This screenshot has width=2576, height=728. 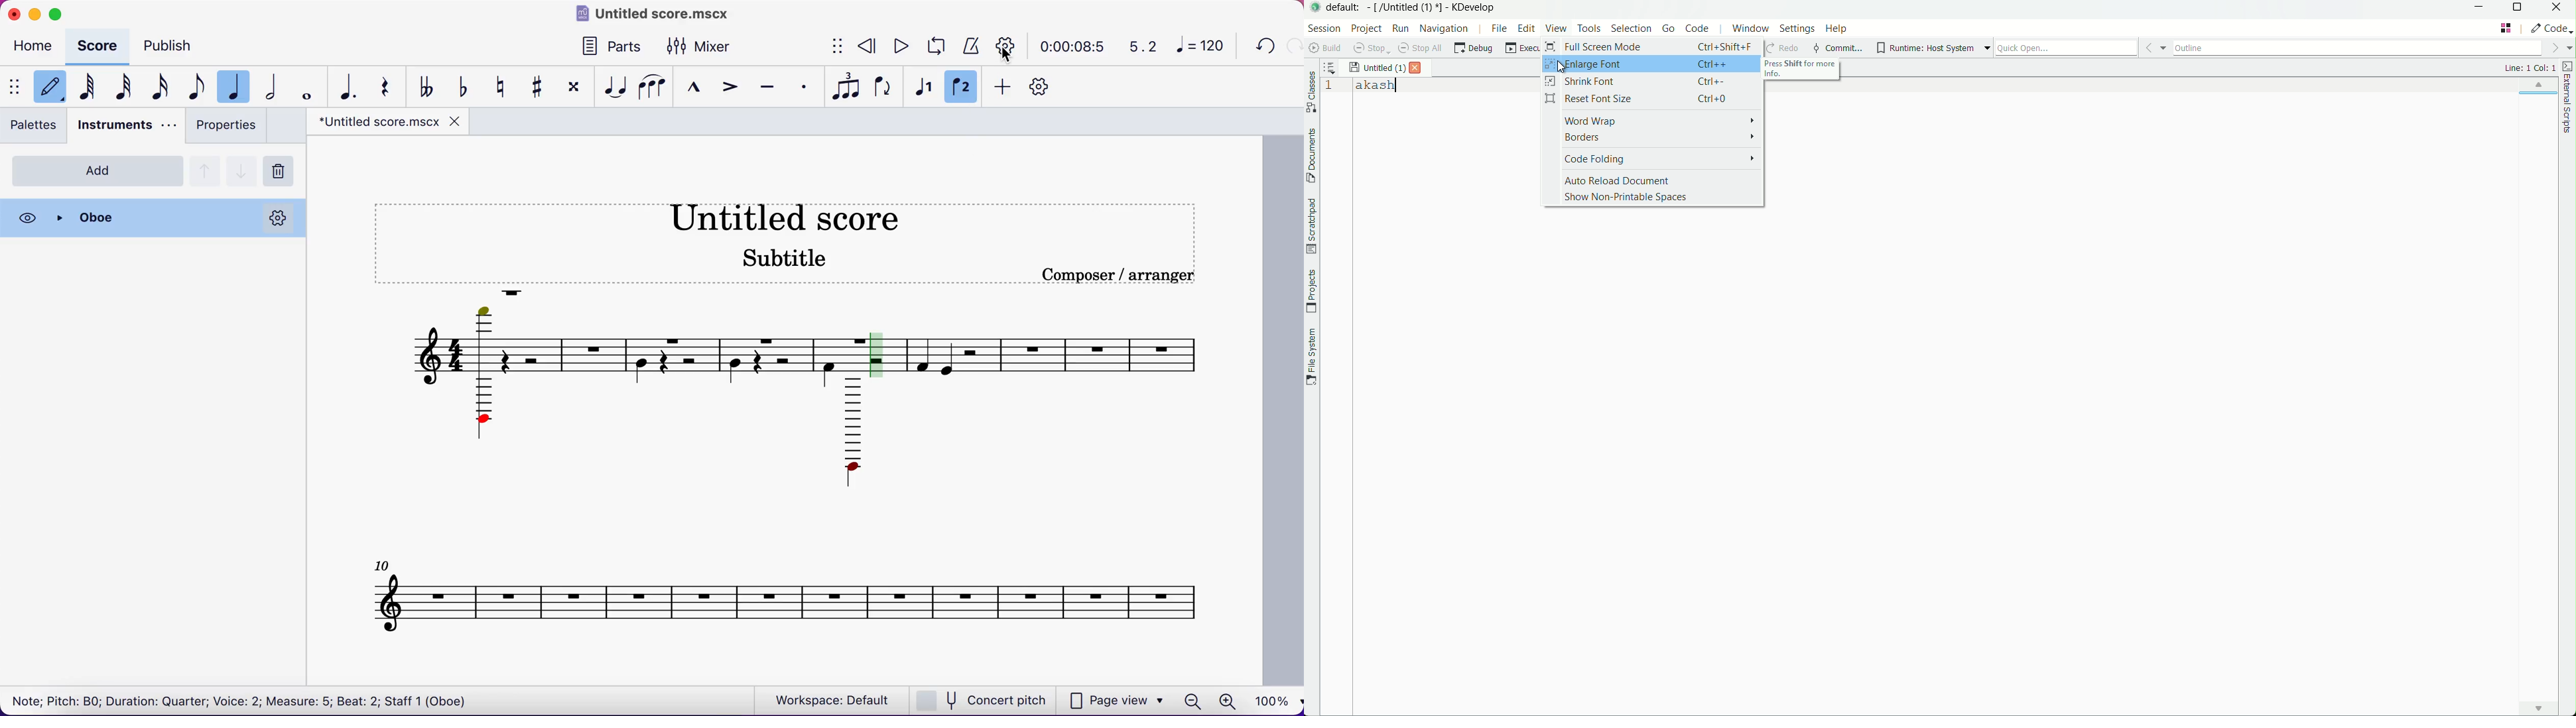 What do you see at coordinates (13, 86) in the screenshot?
I see `menu` at bounding box center [13, 86].